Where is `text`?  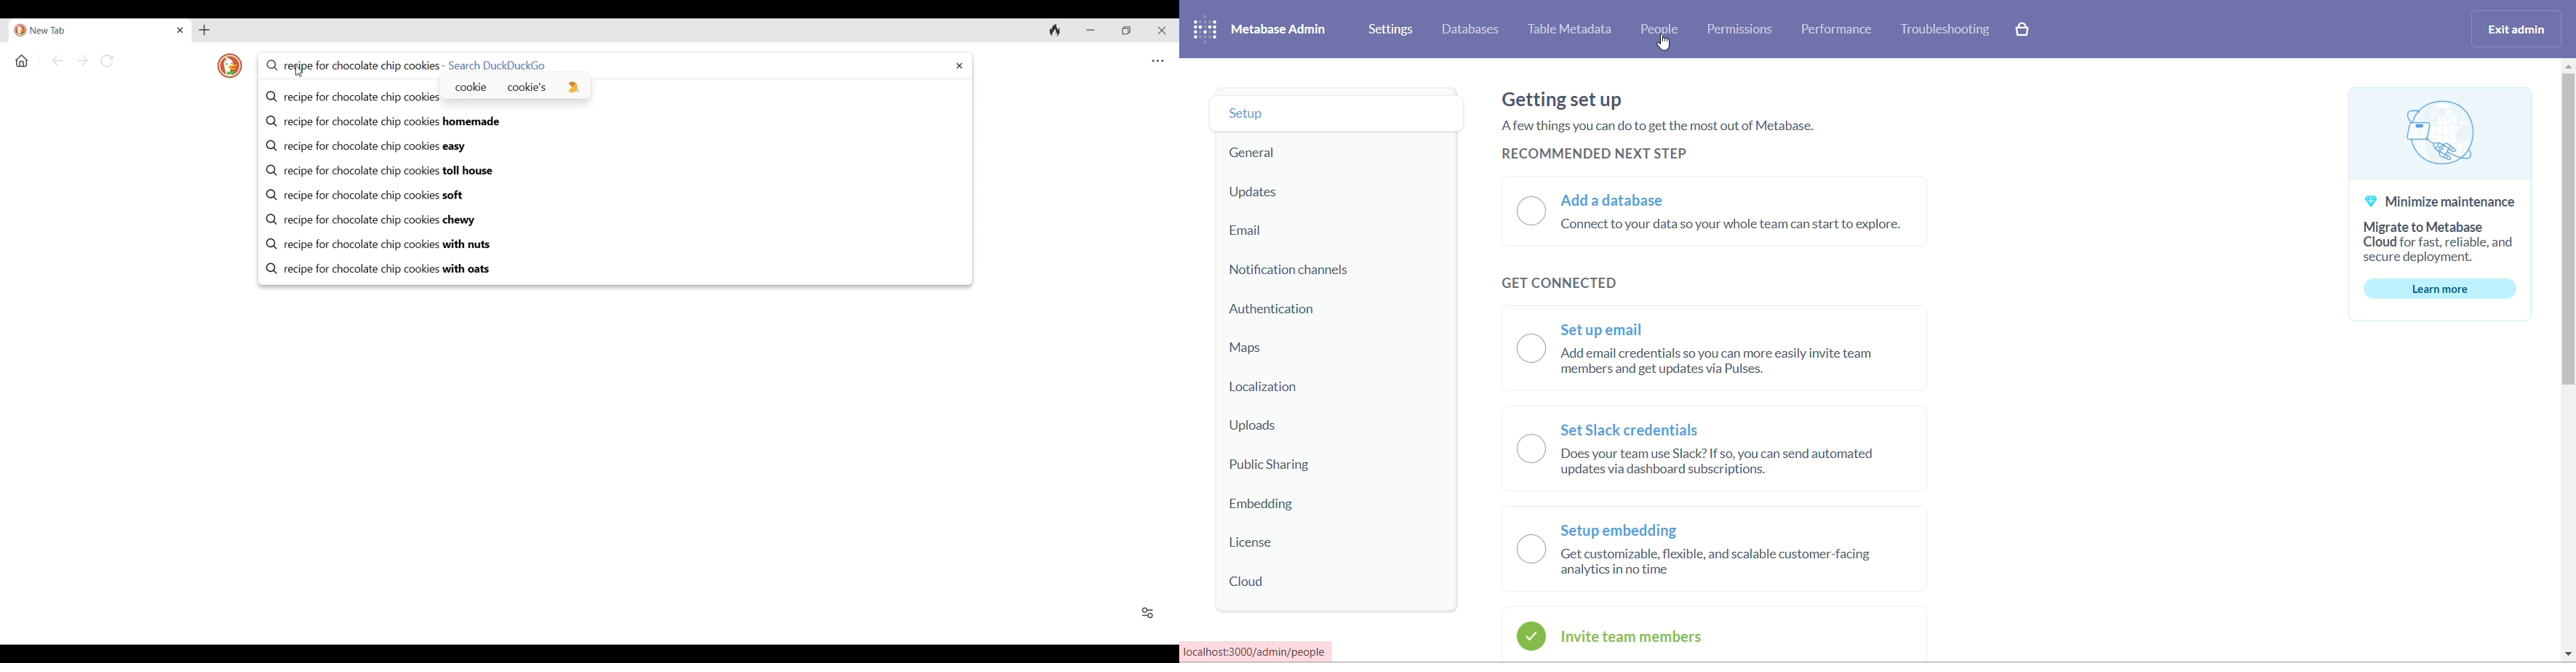 text is located at coordinates (1744, 230).